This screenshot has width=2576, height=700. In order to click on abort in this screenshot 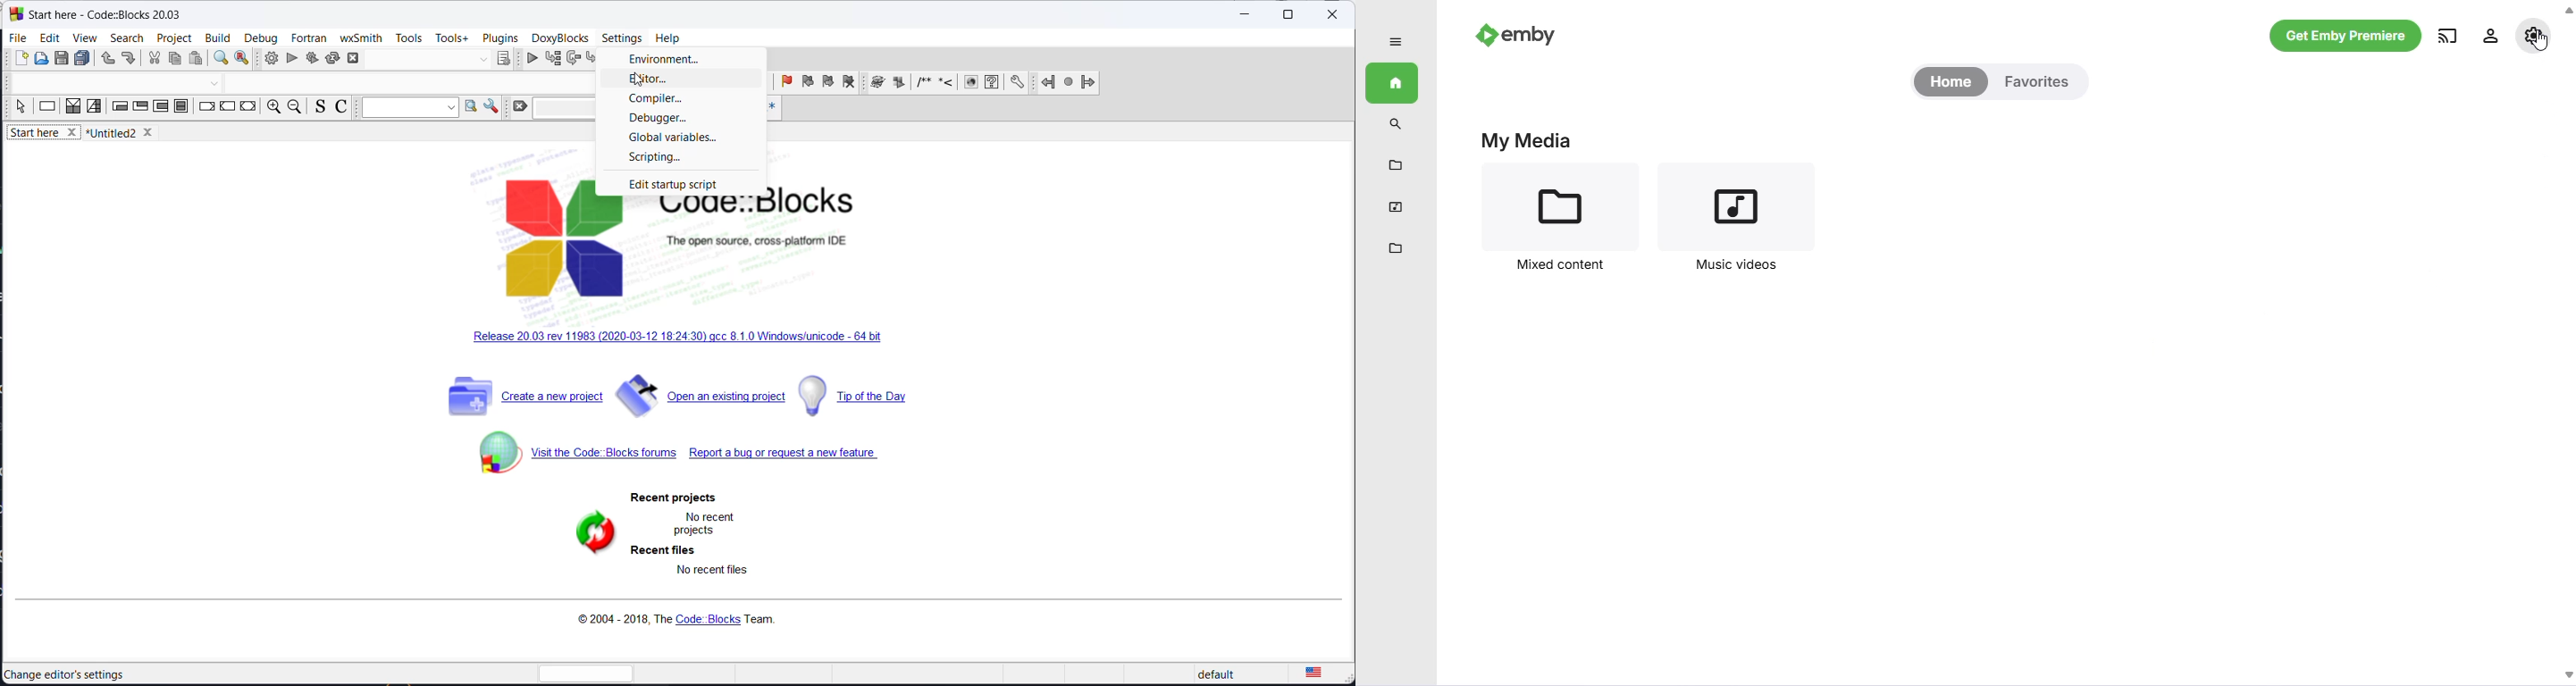, I will do `click(358, 57)`.